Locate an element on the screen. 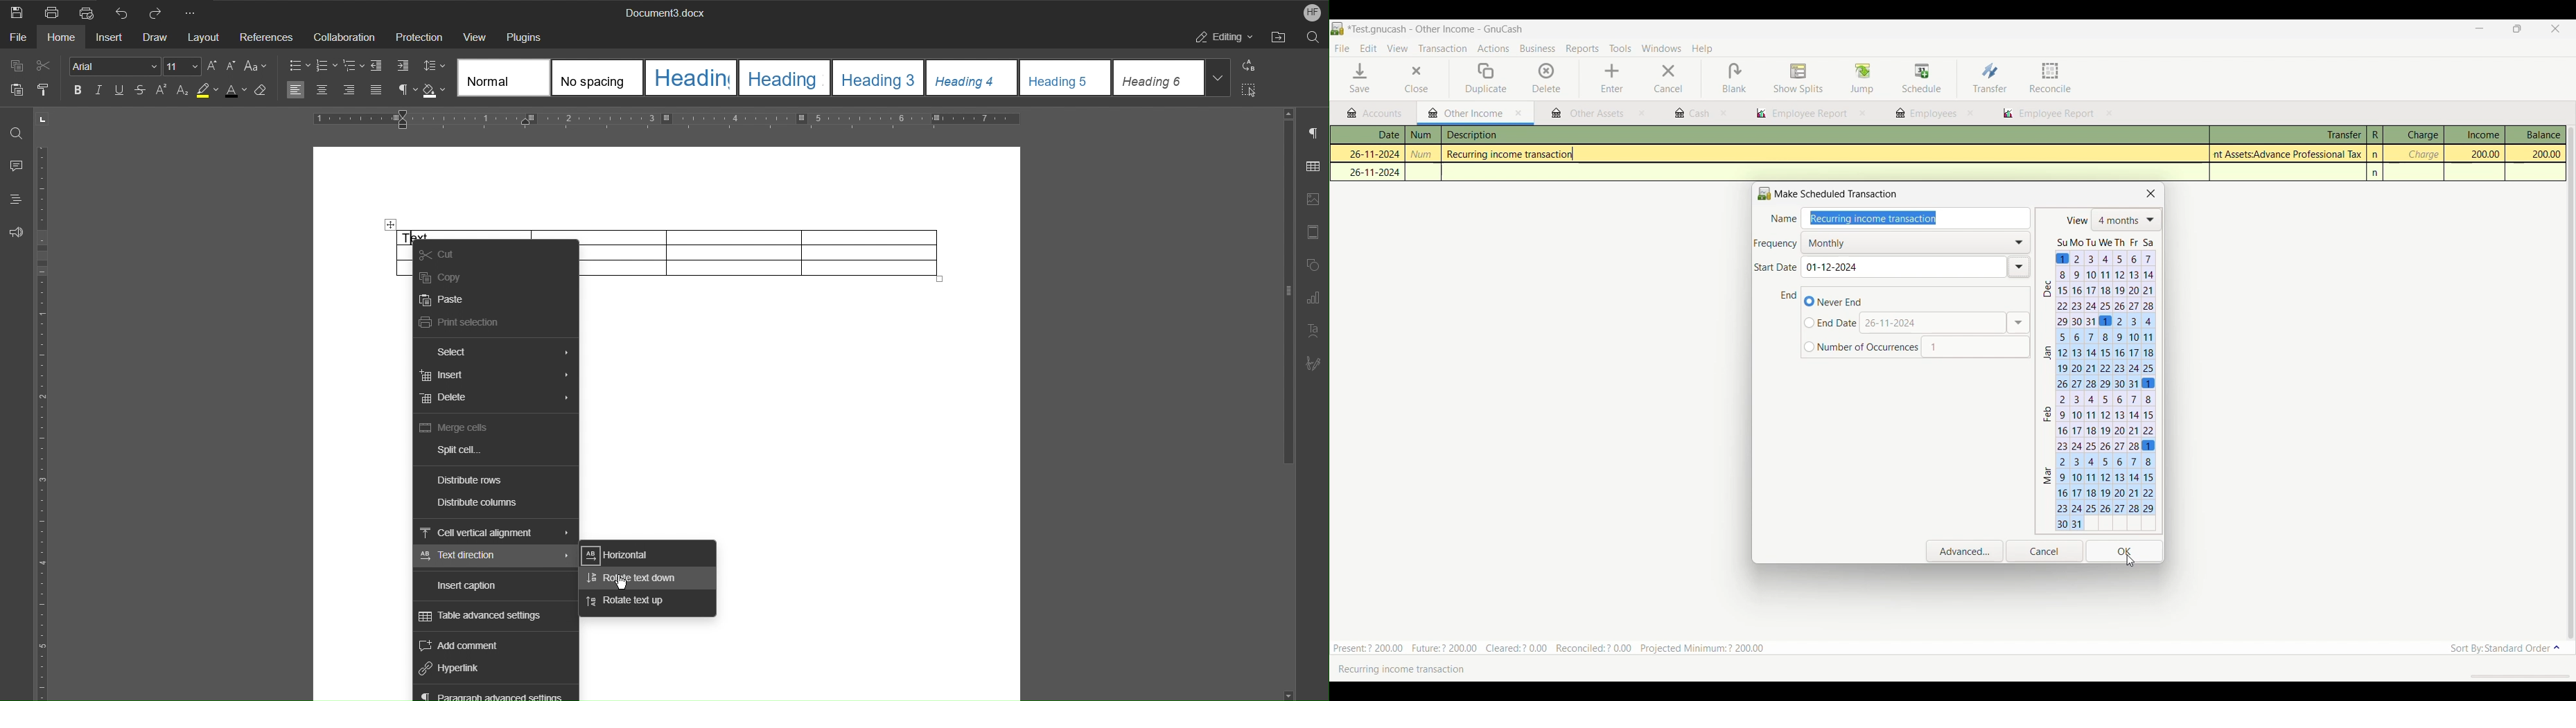  Search is located at coordinates (1313, 37).